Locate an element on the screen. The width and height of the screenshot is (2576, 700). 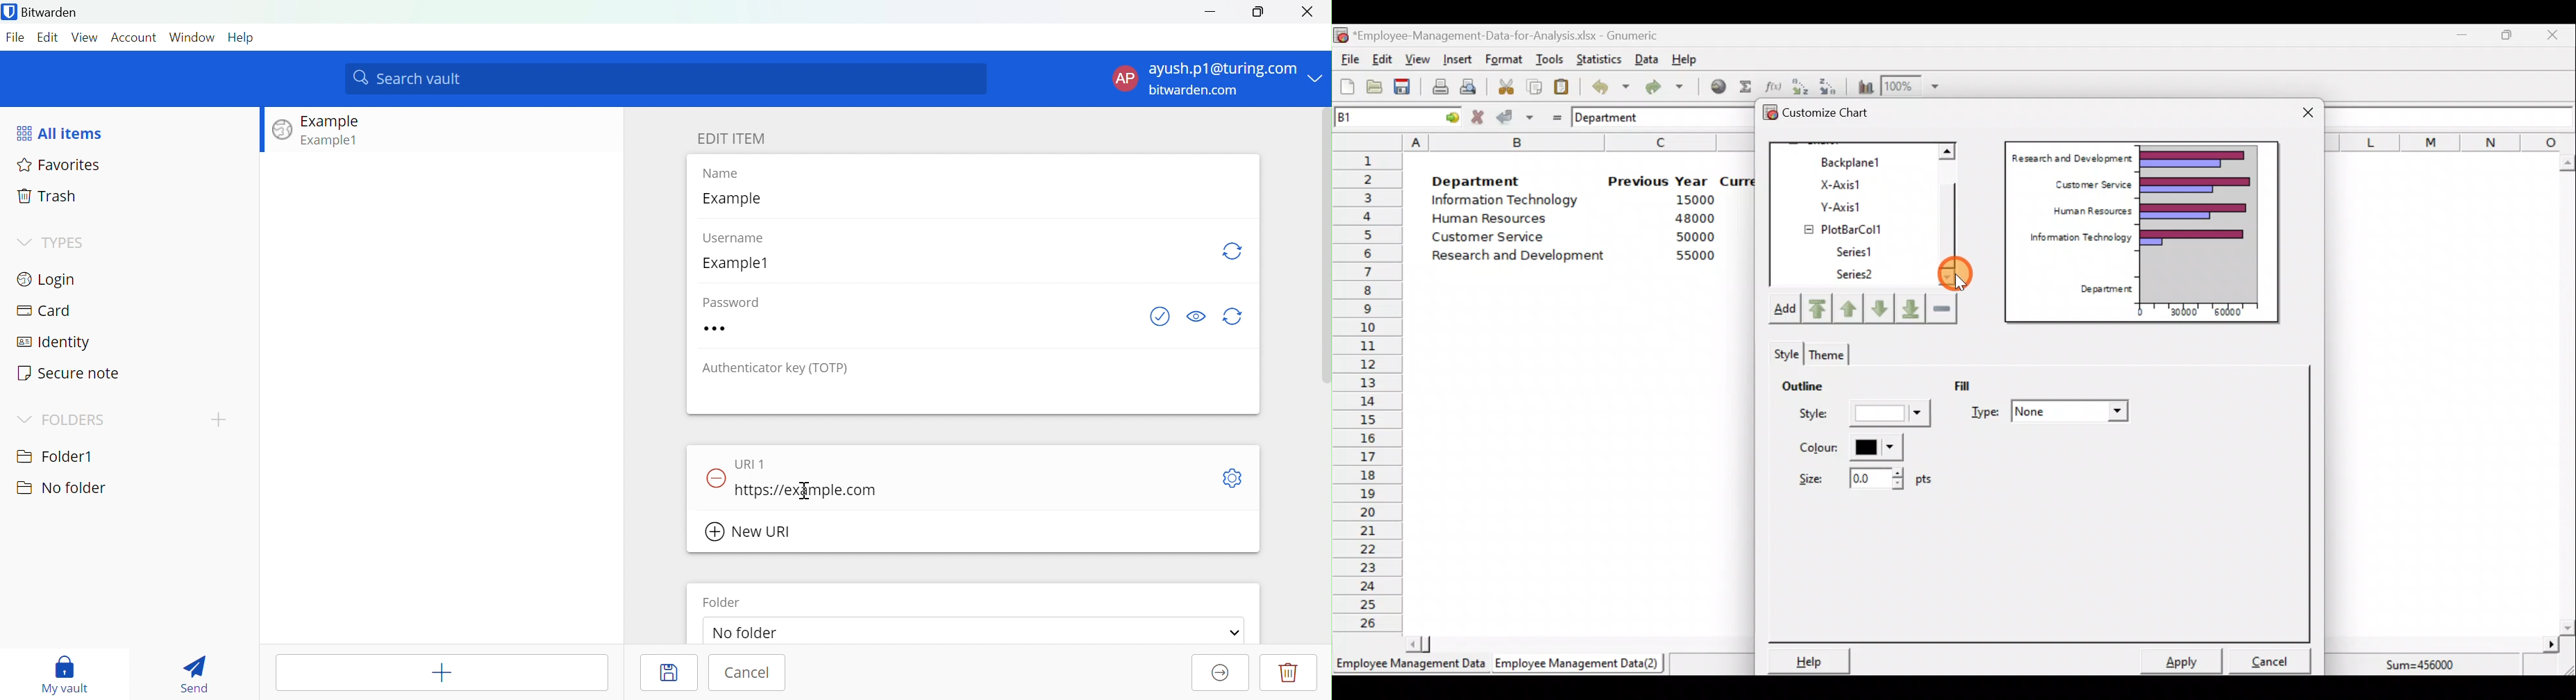
Series1 is located at coordinates (1861, 250).